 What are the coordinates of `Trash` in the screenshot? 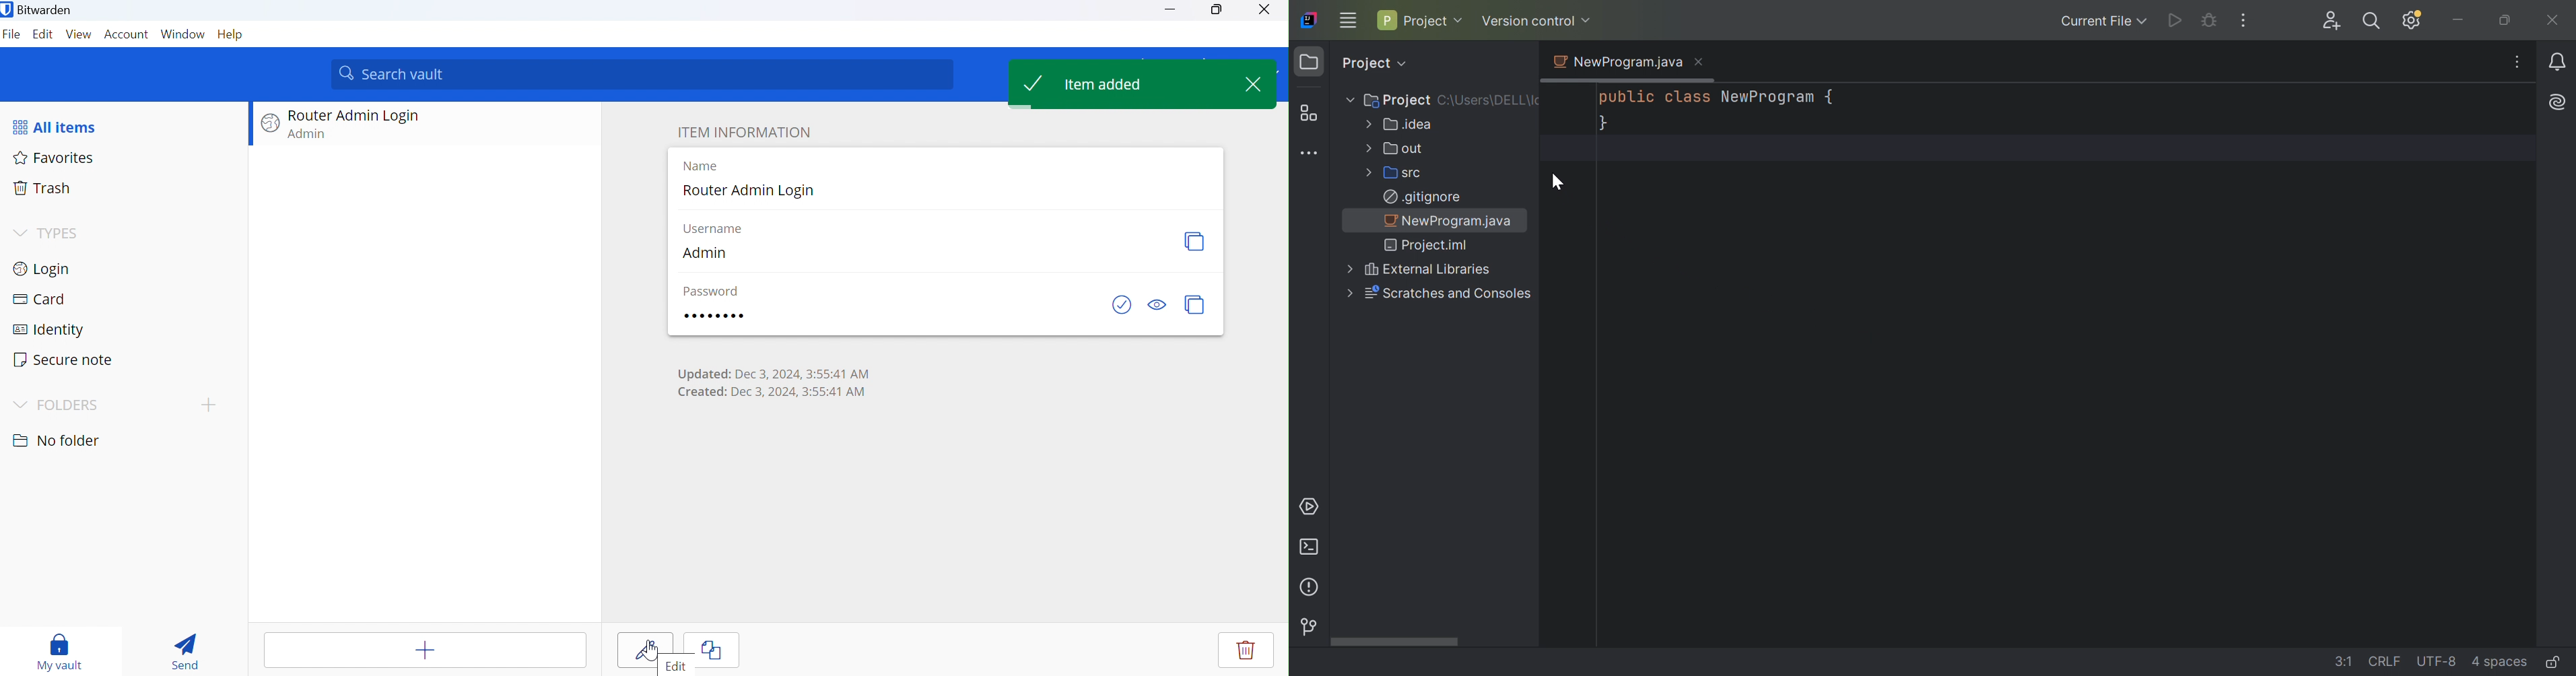 It's located at (43, 190).